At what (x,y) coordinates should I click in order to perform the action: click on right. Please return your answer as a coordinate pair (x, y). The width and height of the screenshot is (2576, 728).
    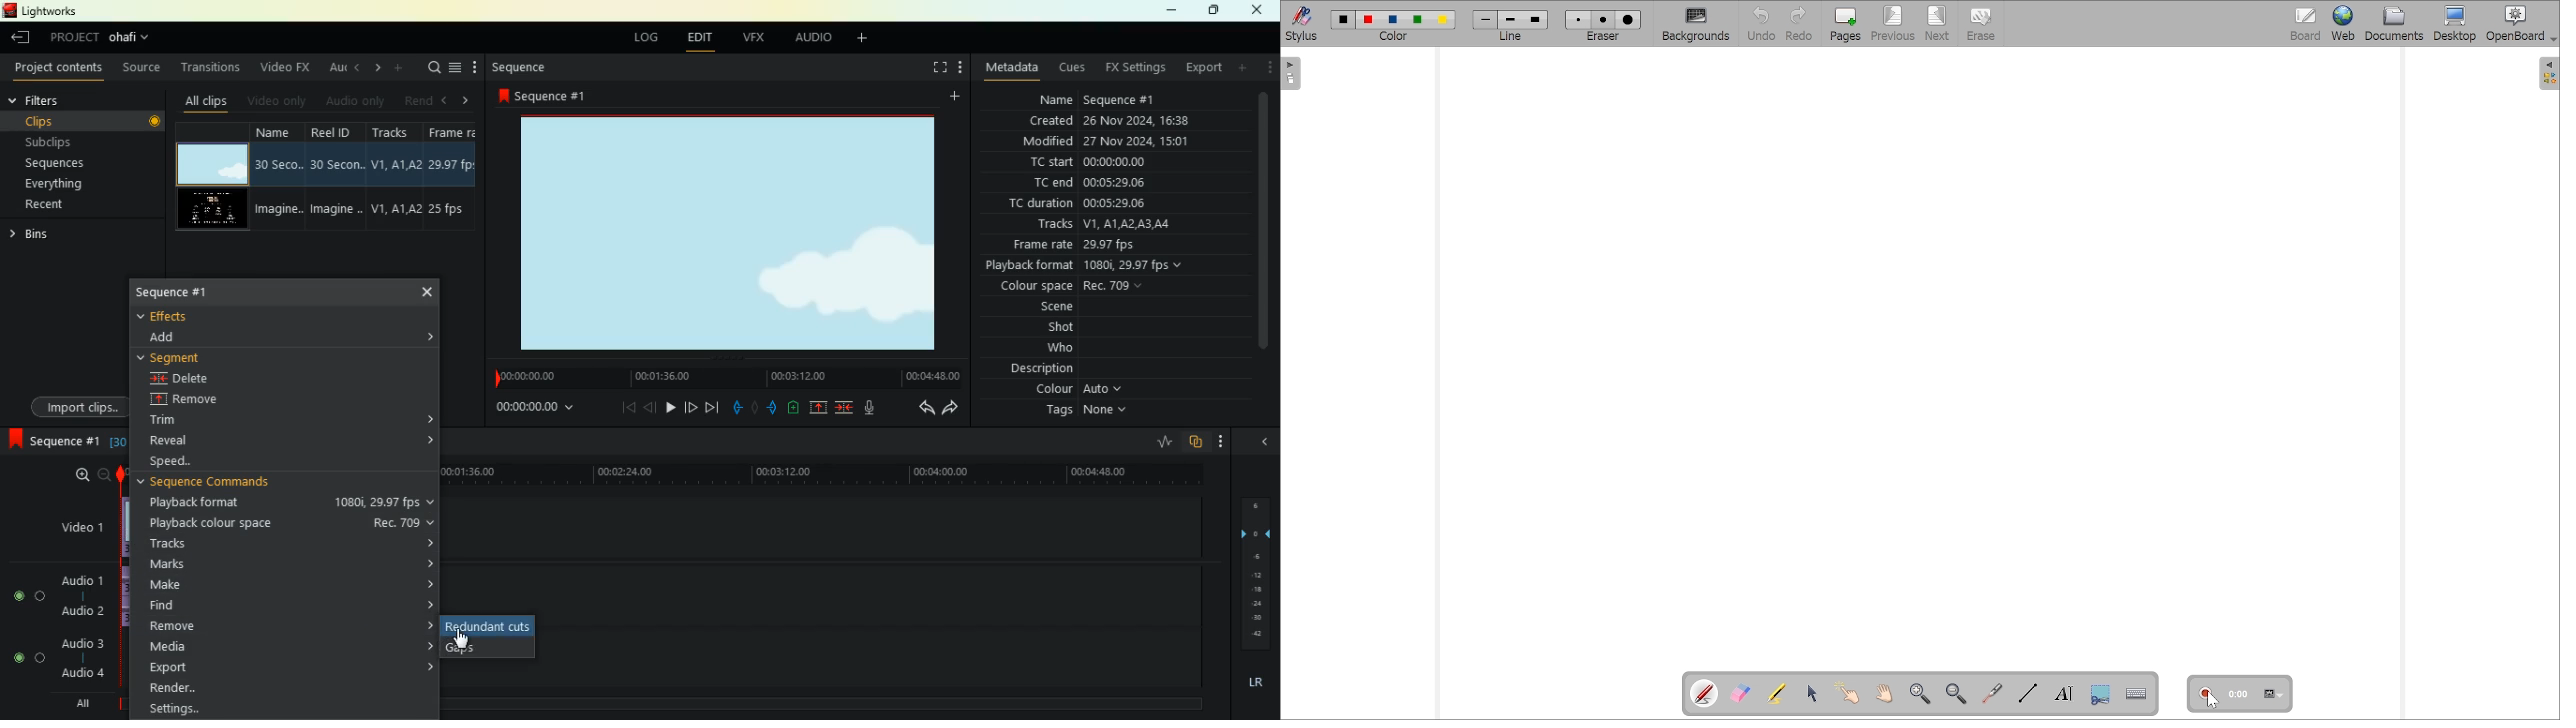
    Looking at the image, I should click on (377, 68).